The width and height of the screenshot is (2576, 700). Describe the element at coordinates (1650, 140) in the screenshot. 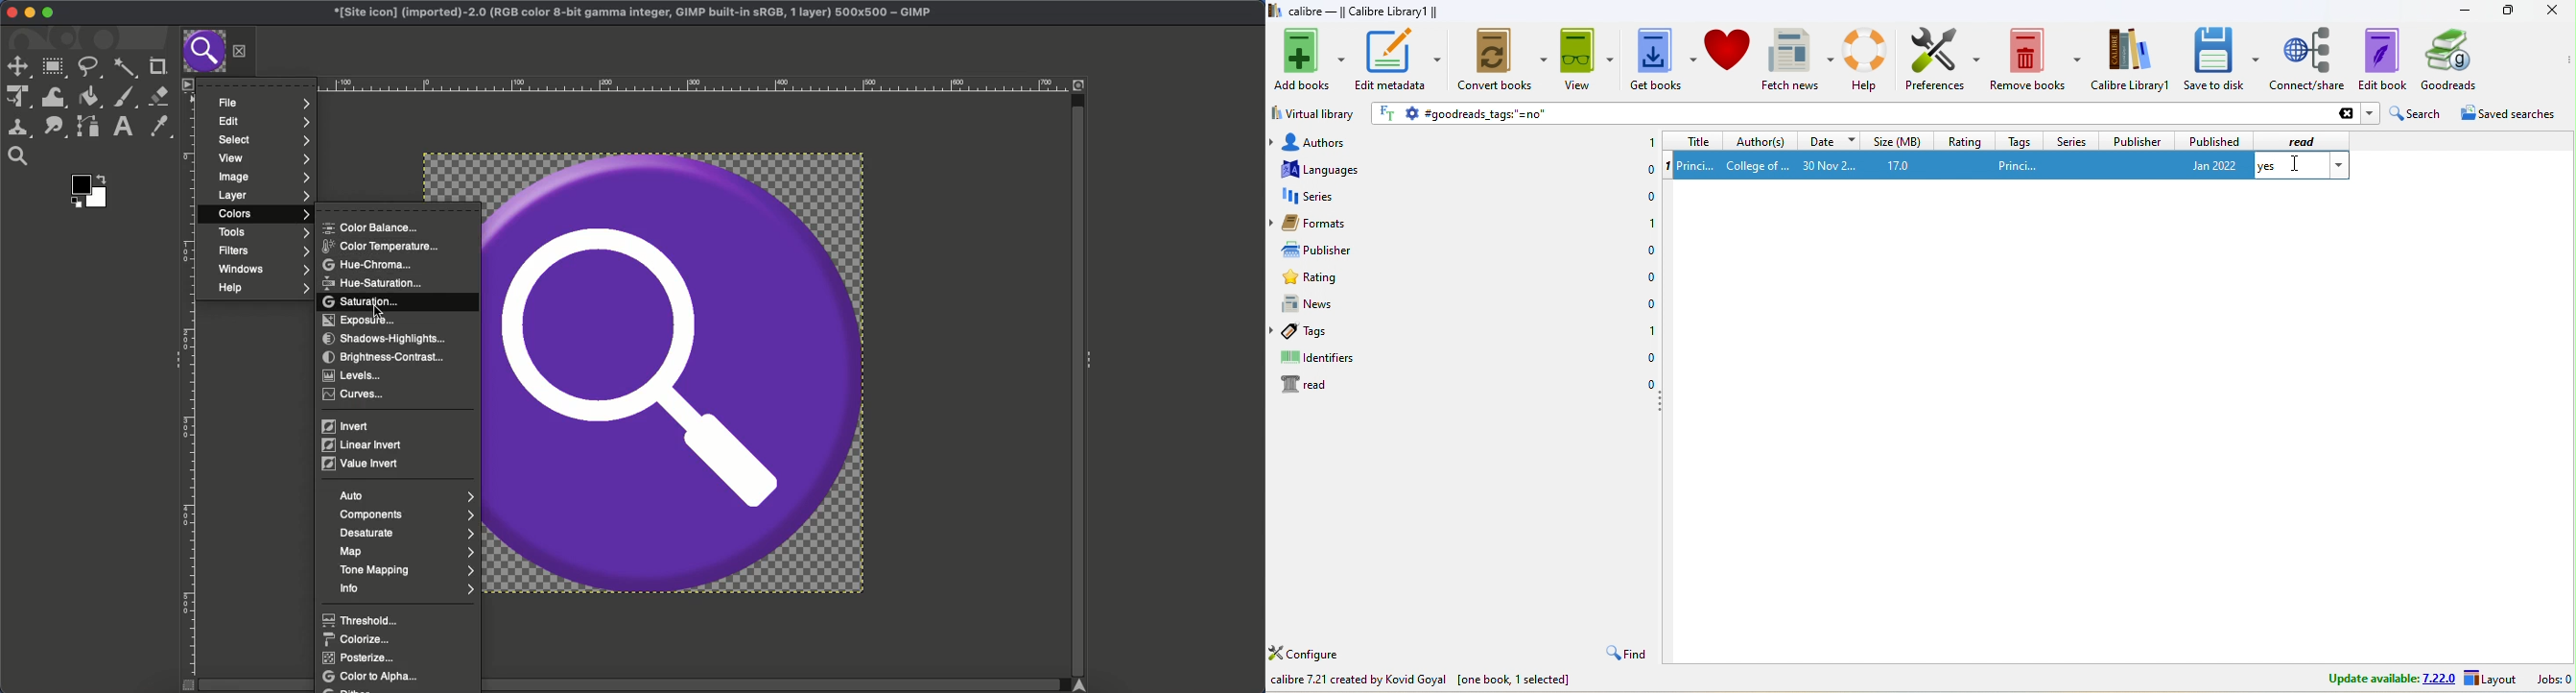

I see `1` at that location.